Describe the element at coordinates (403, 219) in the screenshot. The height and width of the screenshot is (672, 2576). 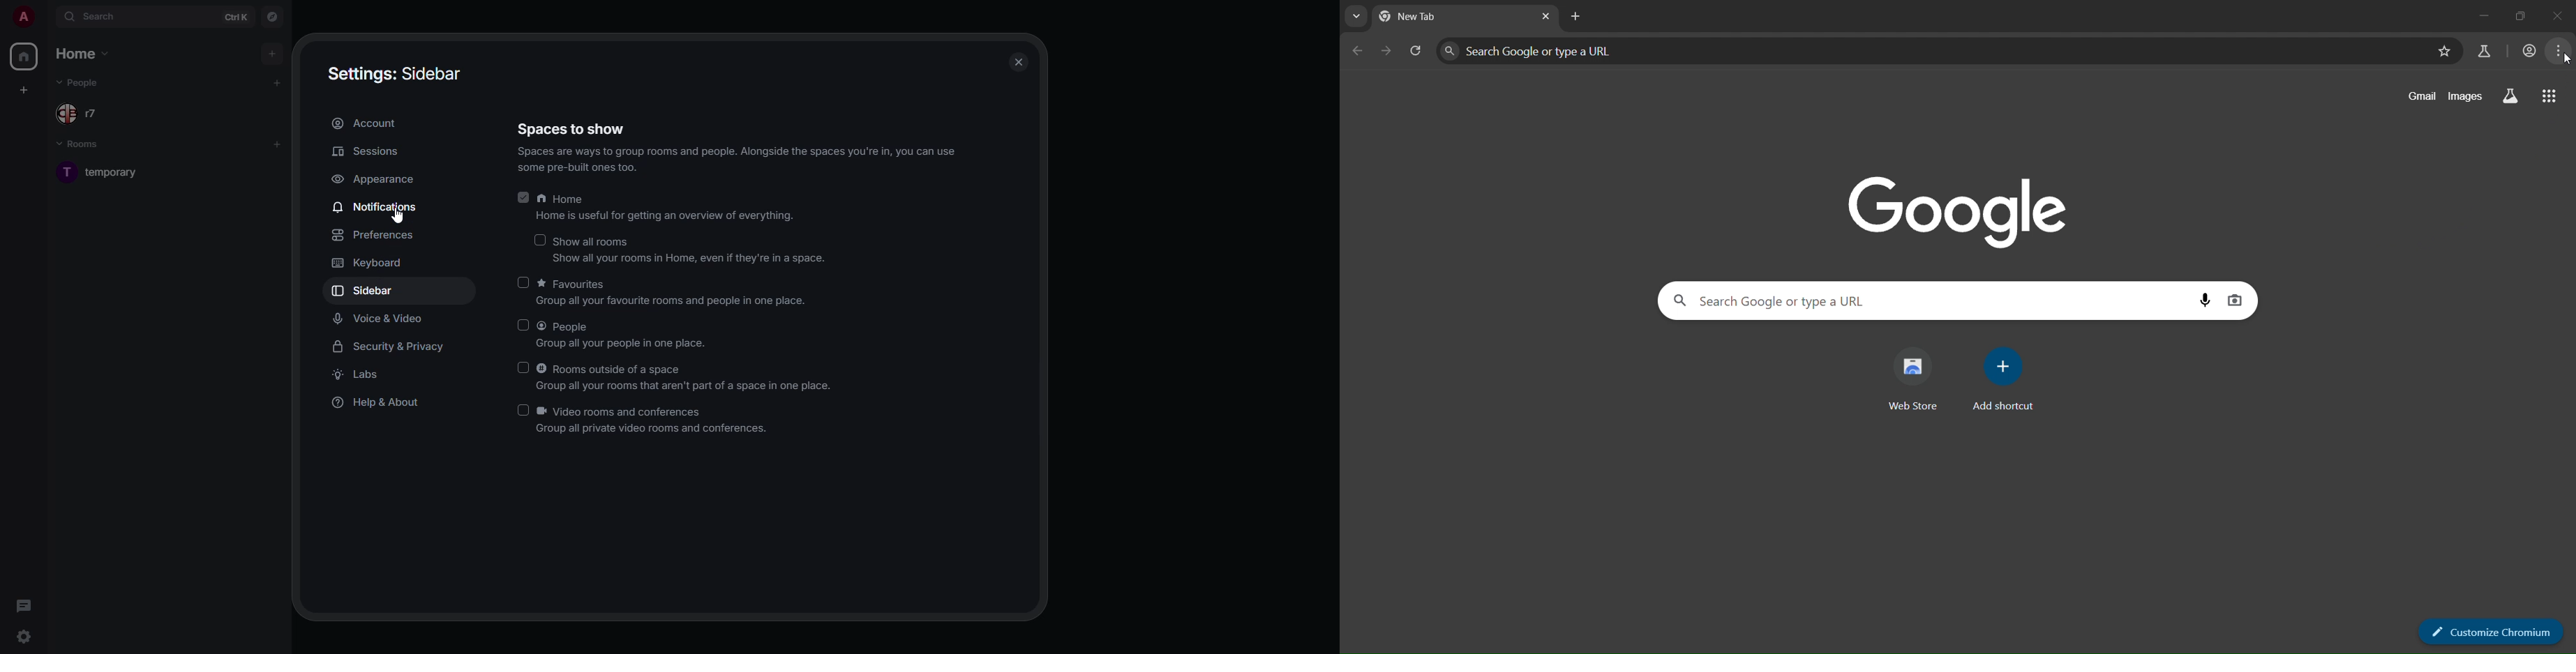
I see `cursor` at that location.